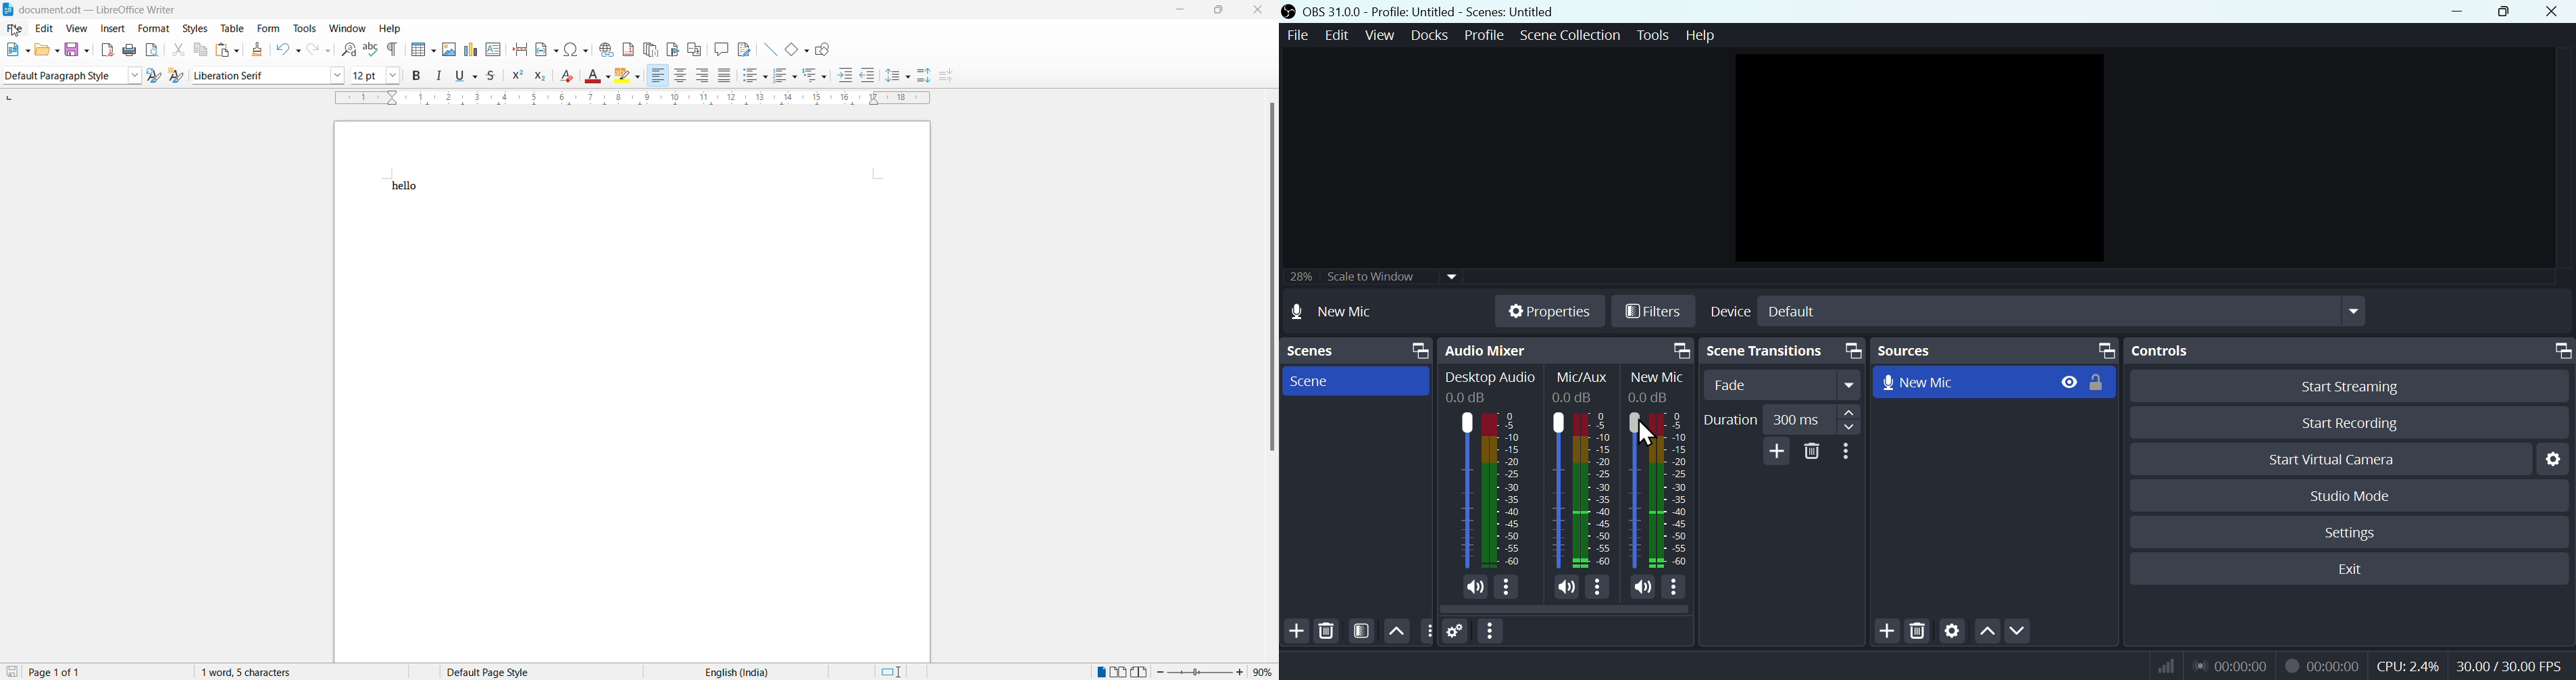 This screenshot has width=2576, height=700. I want to click on Preview window, so click(1923, 158).